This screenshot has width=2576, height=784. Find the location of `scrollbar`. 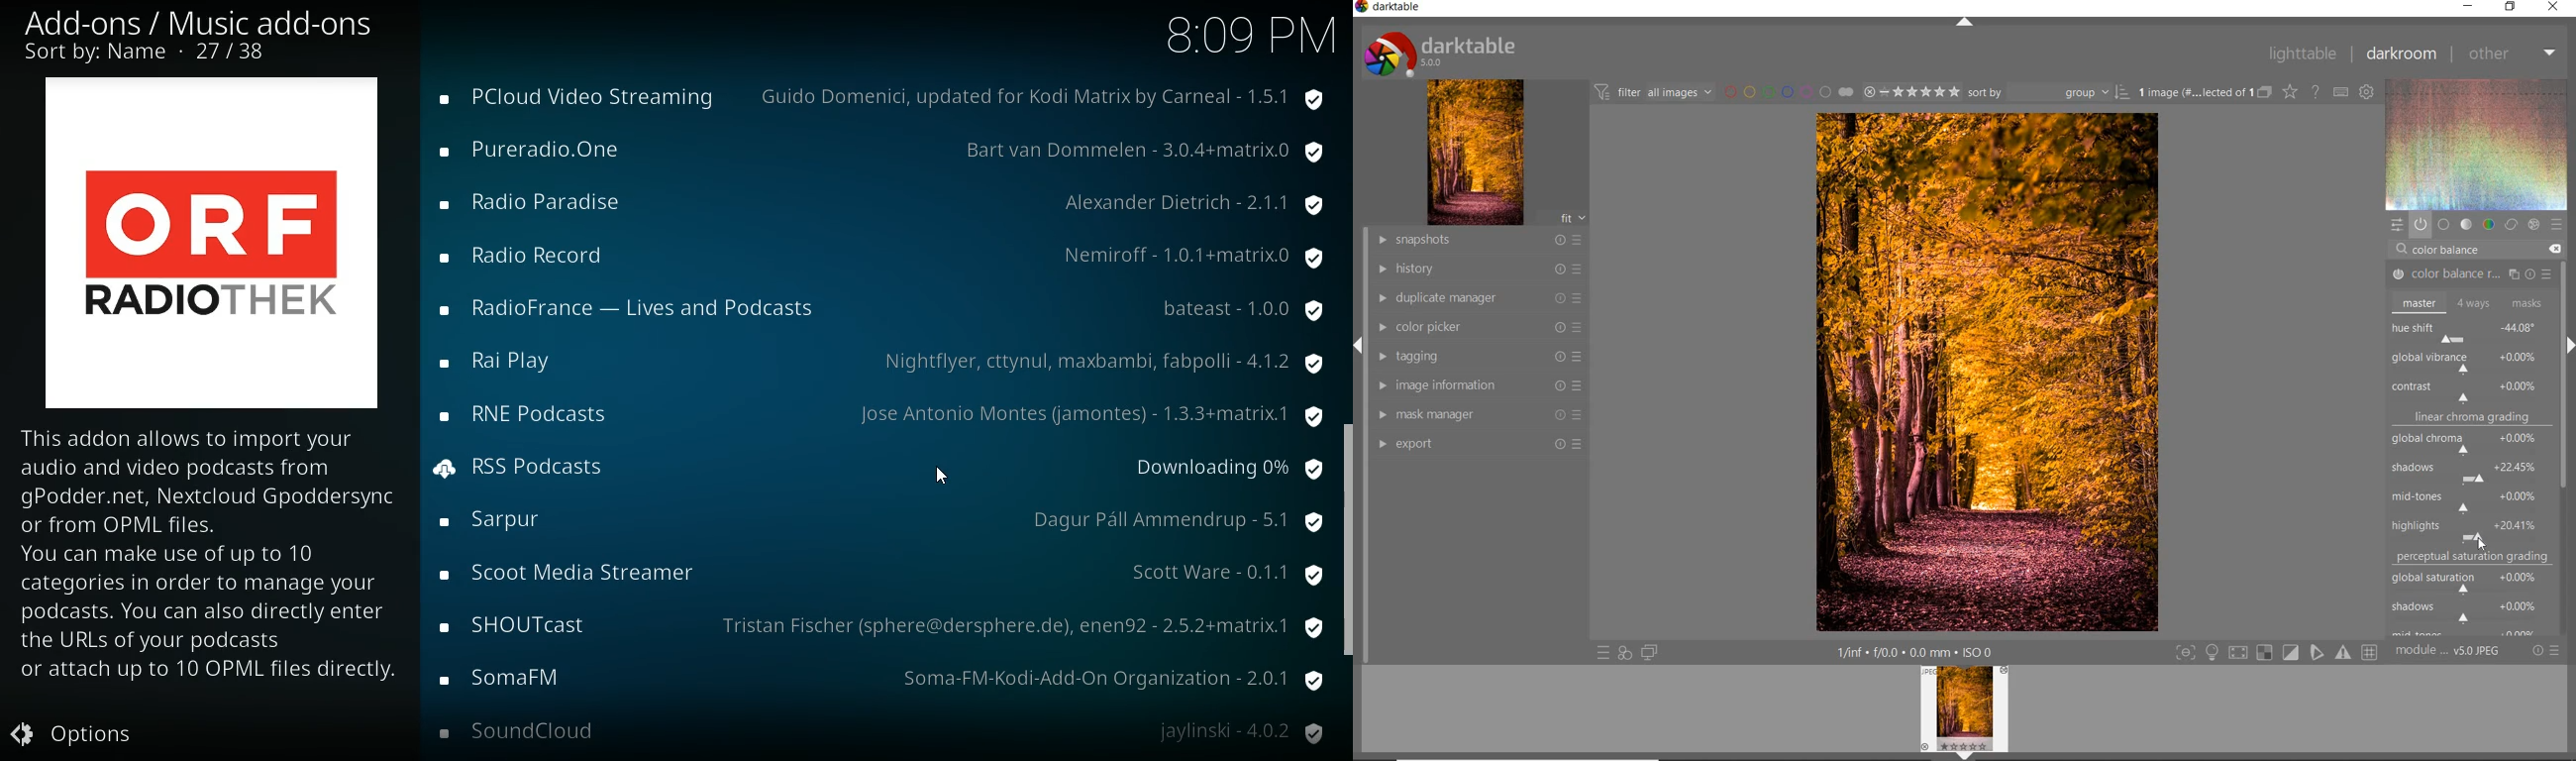

scrollbar is located at coordinates (2565, 289).